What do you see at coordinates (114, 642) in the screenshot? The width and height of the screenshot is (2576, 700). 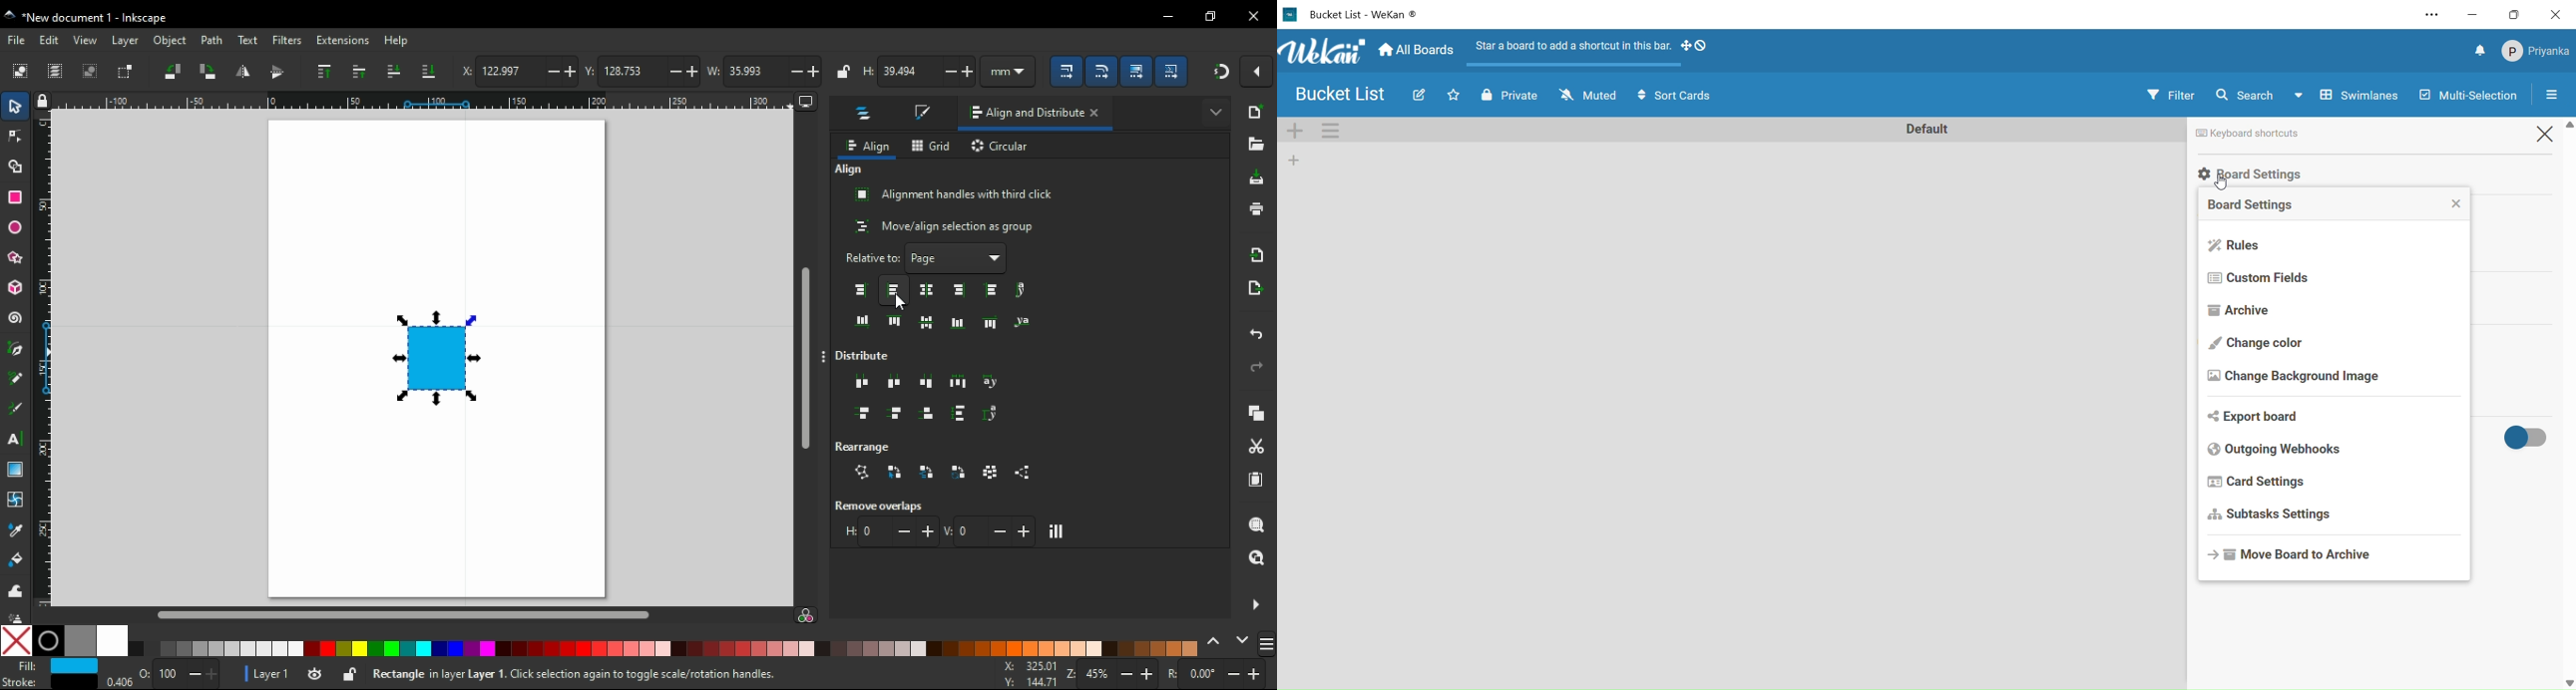 I see `whie` at bounding box center [114, 642].